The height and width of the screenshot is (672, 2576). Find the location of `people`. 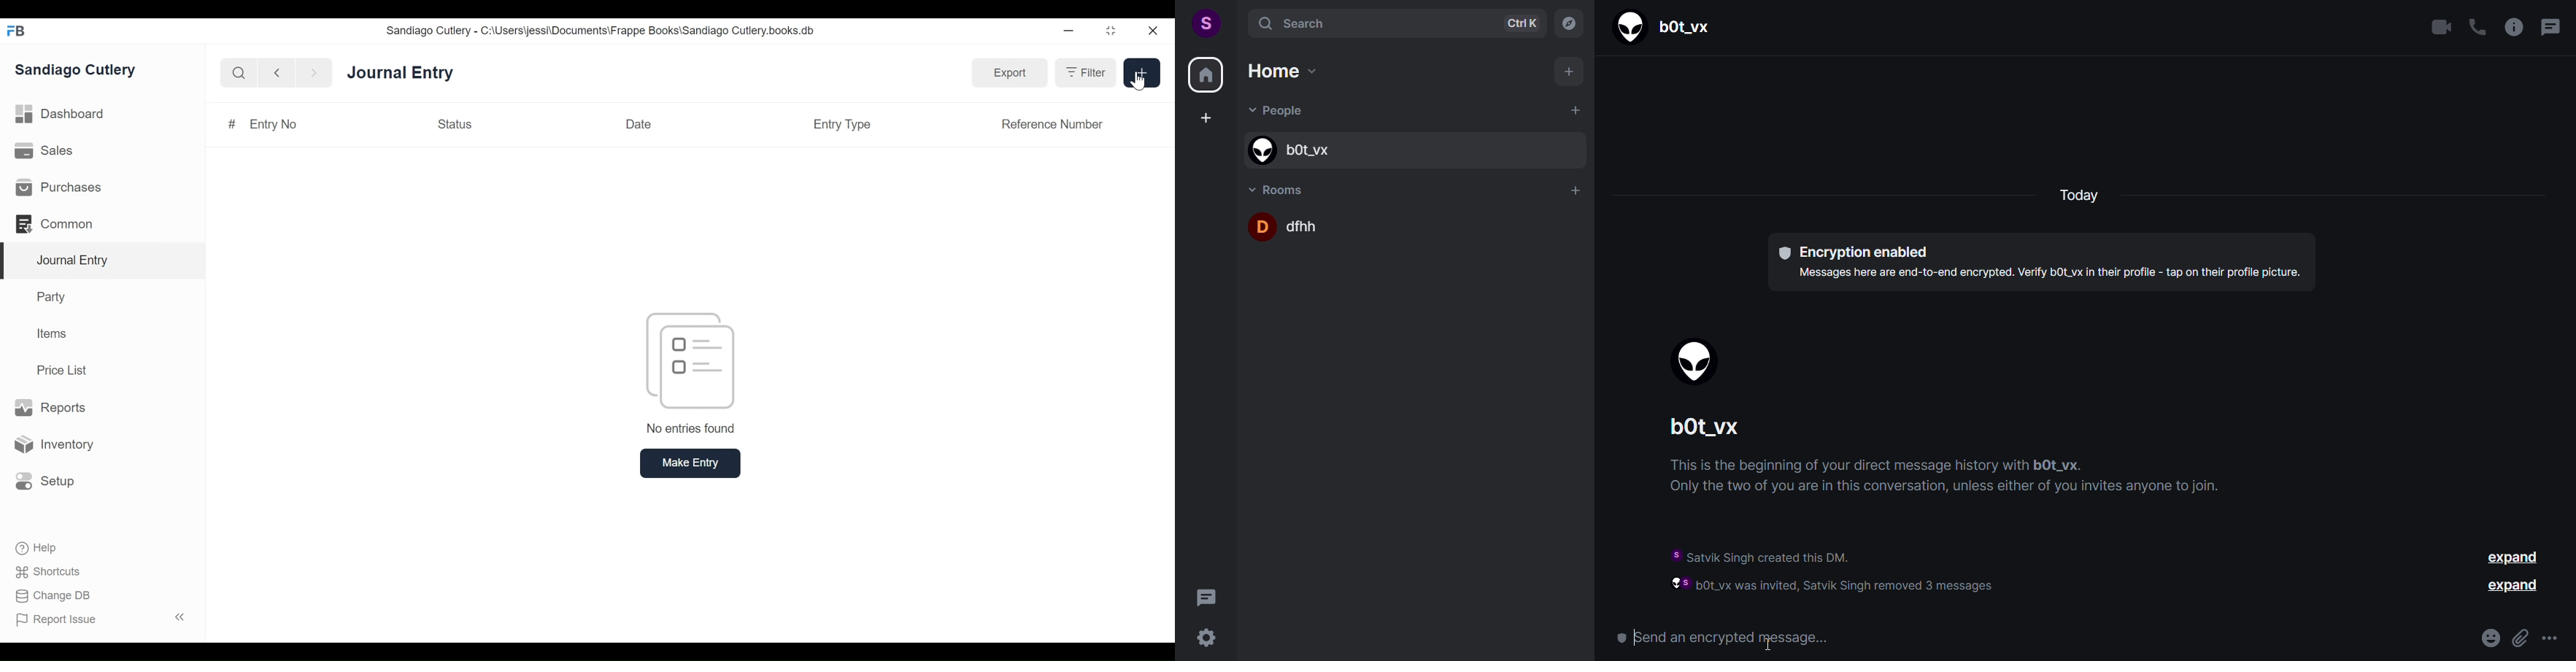

people is located at coordinates (1281, 112).